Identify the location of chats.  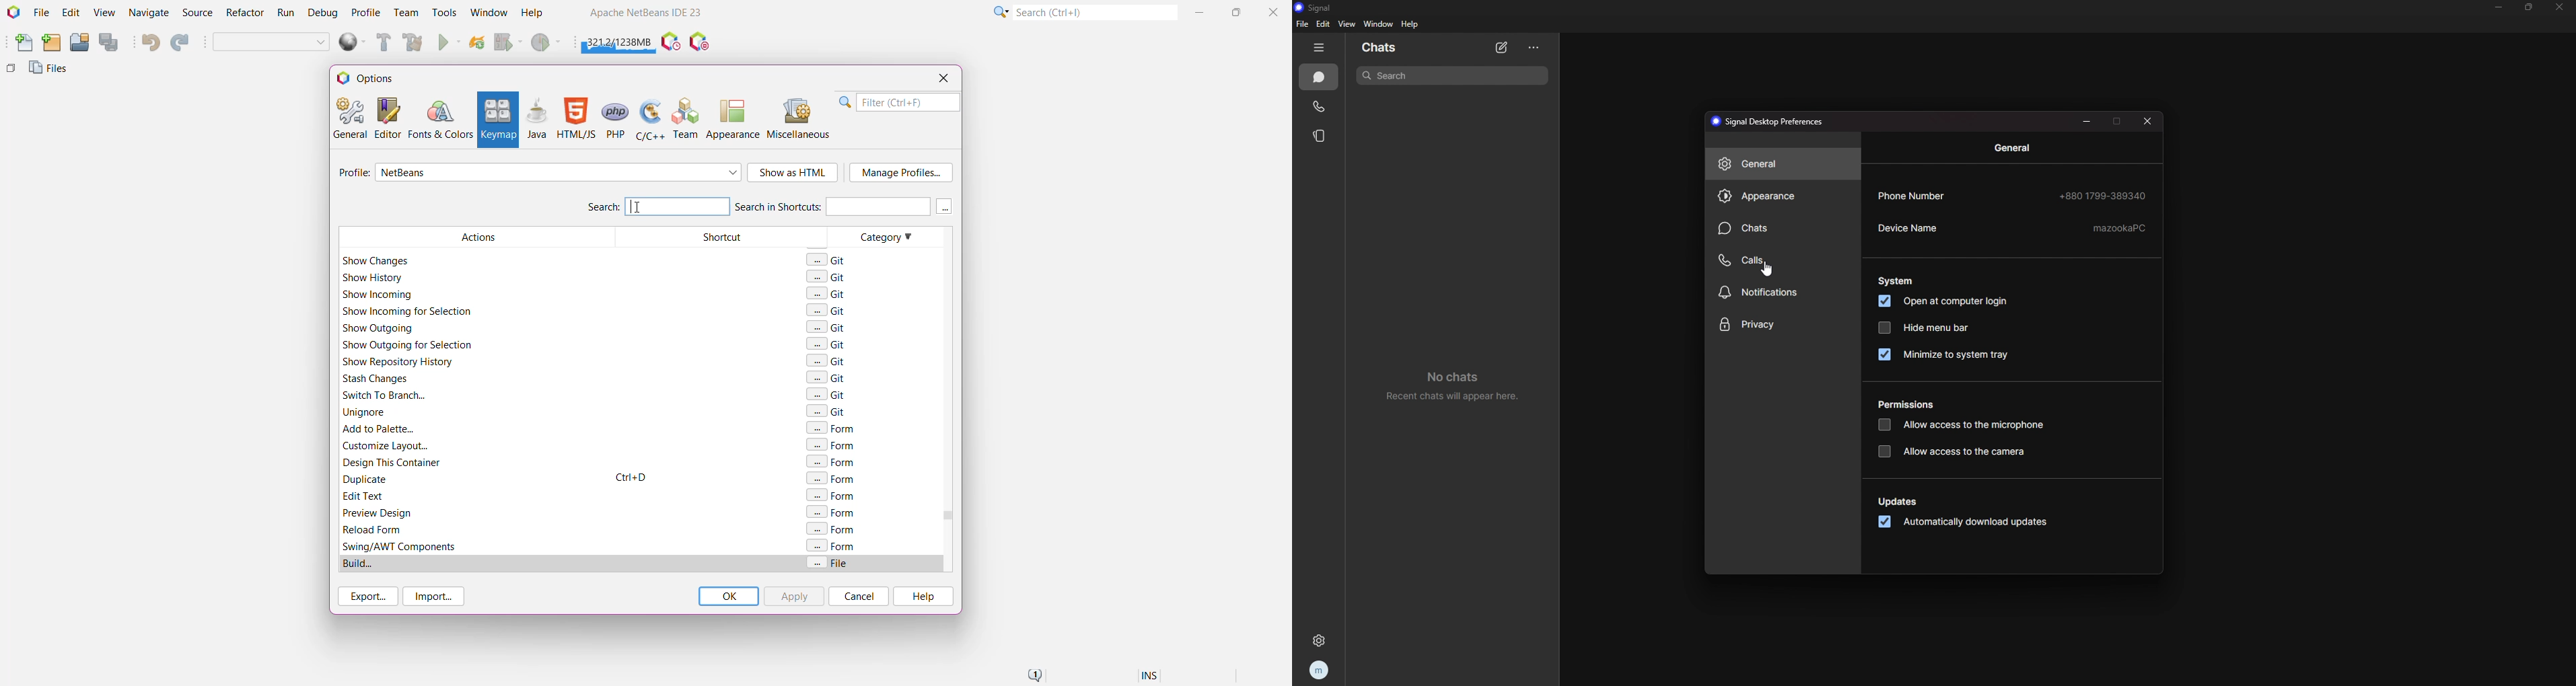
(1784, 229).